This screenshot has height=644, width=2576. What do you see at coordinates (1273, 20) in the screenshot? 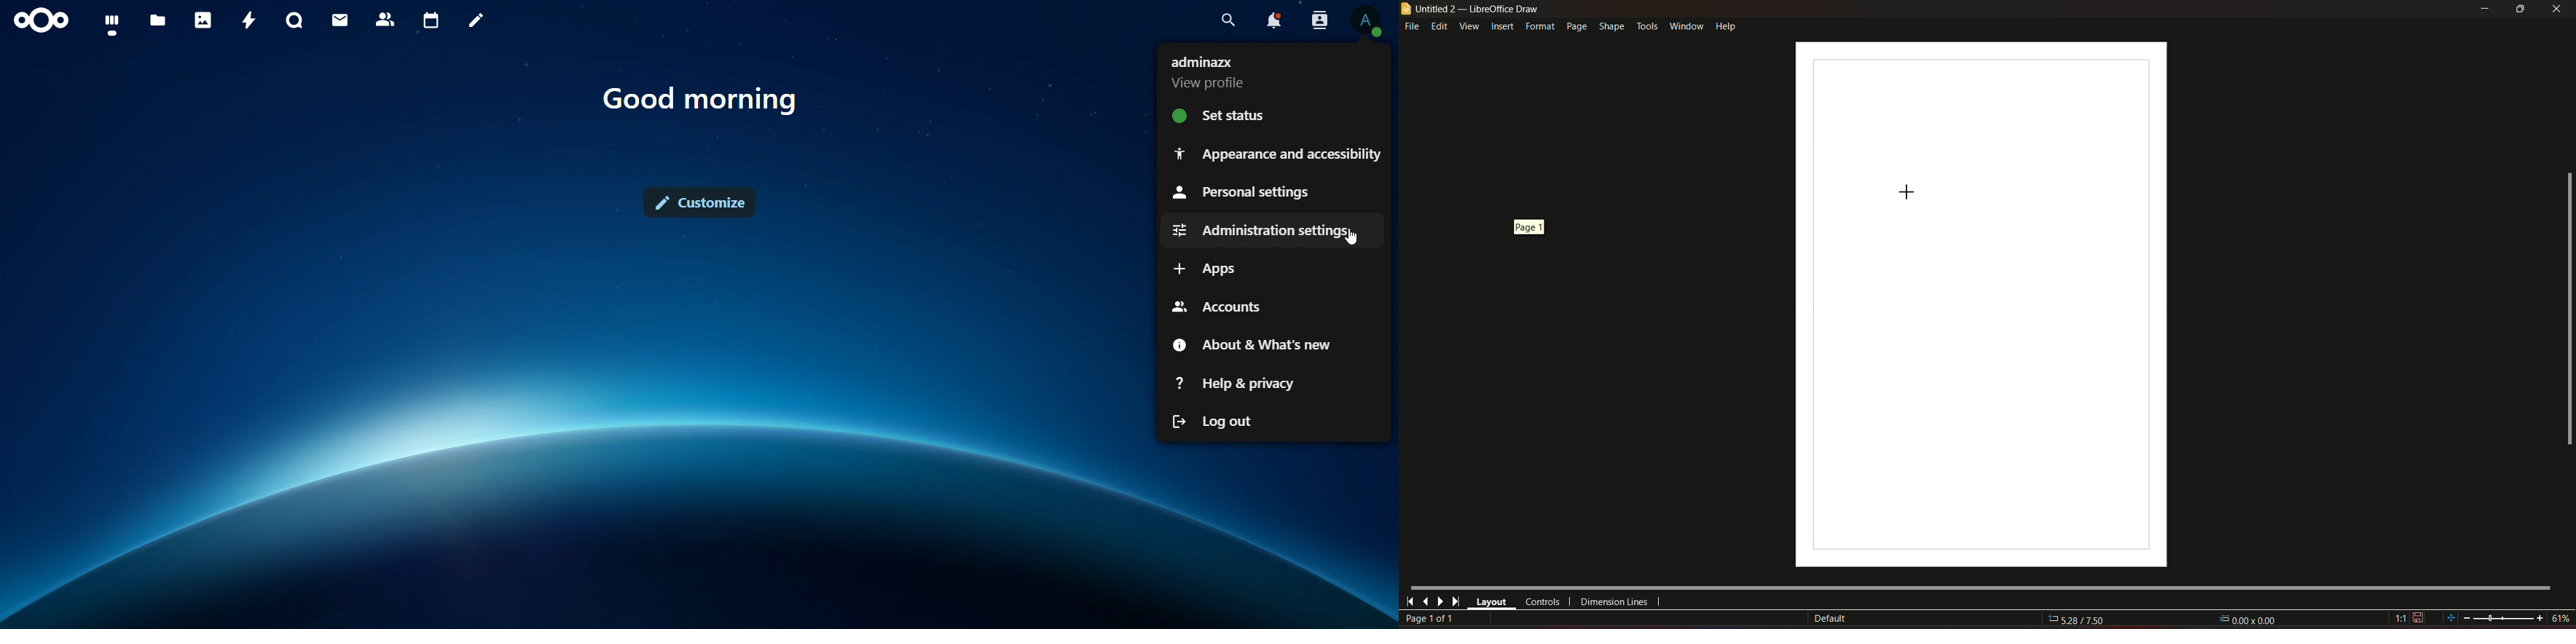
I see `notifications` at bounding box center [1273, 20].